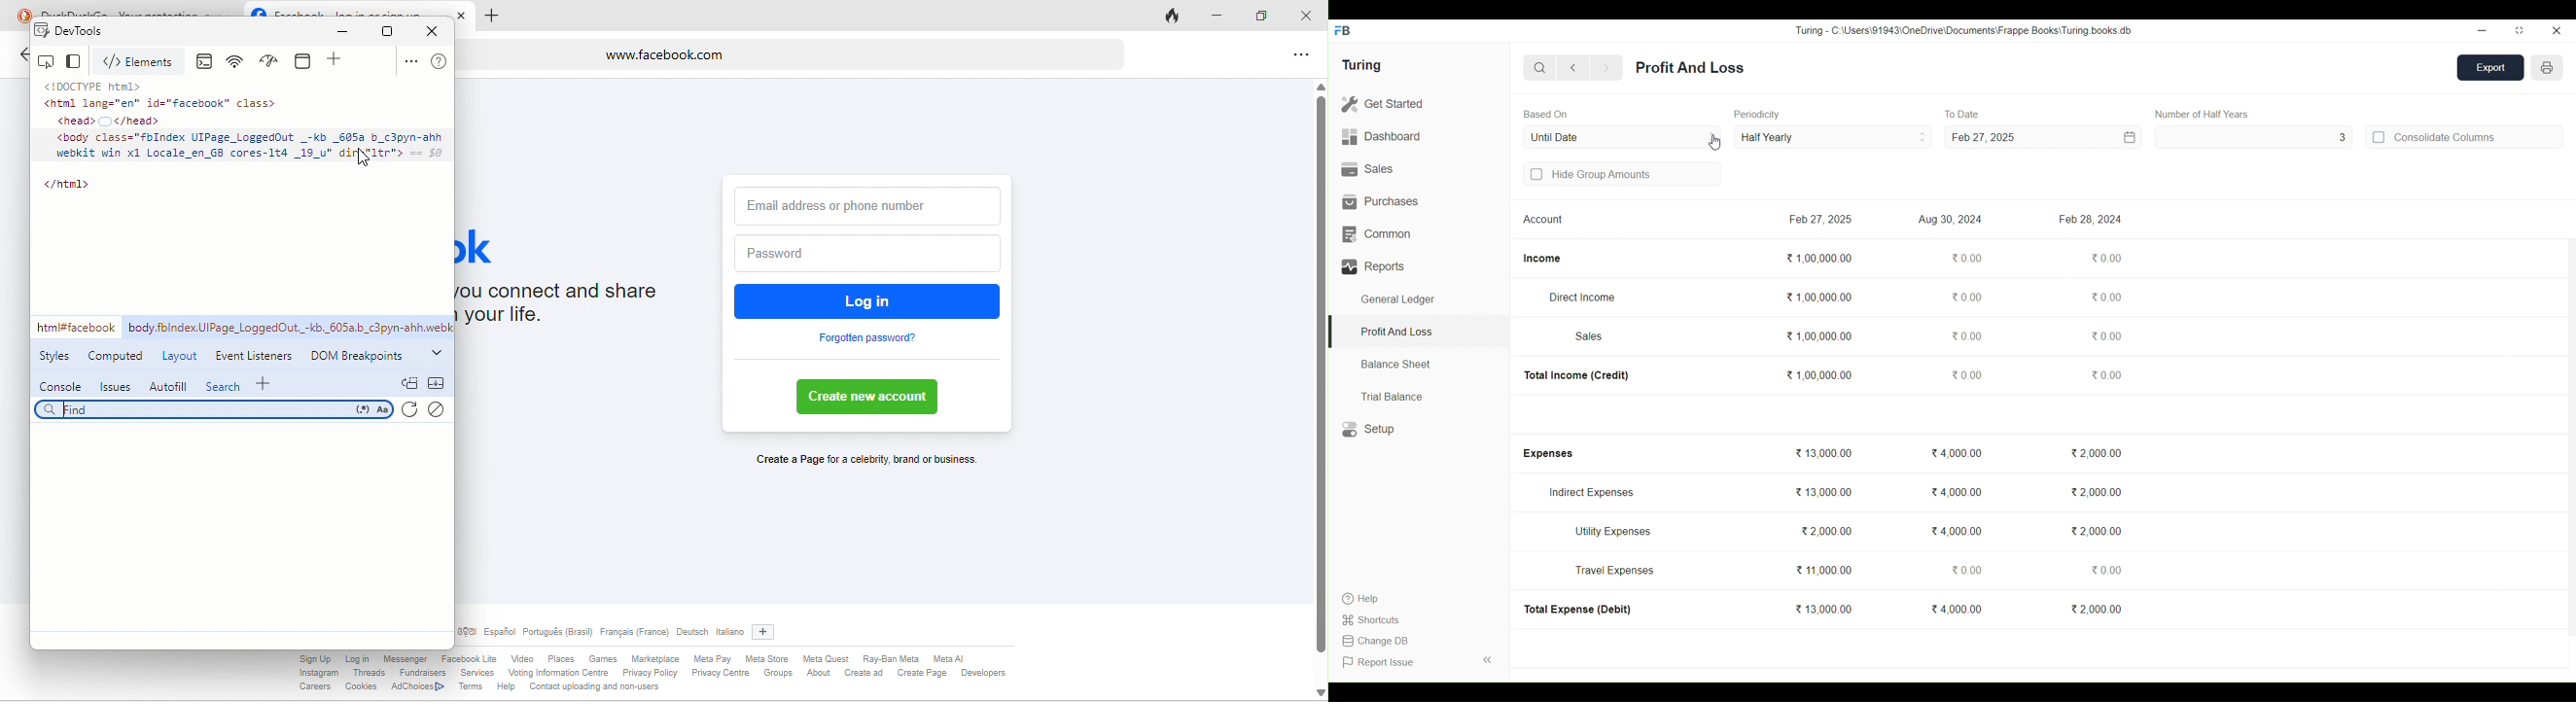 The image size is (2576, 728). Describe the element at coordinates (1826, 530) in the screenshot. I see `2,000.00` at that location.